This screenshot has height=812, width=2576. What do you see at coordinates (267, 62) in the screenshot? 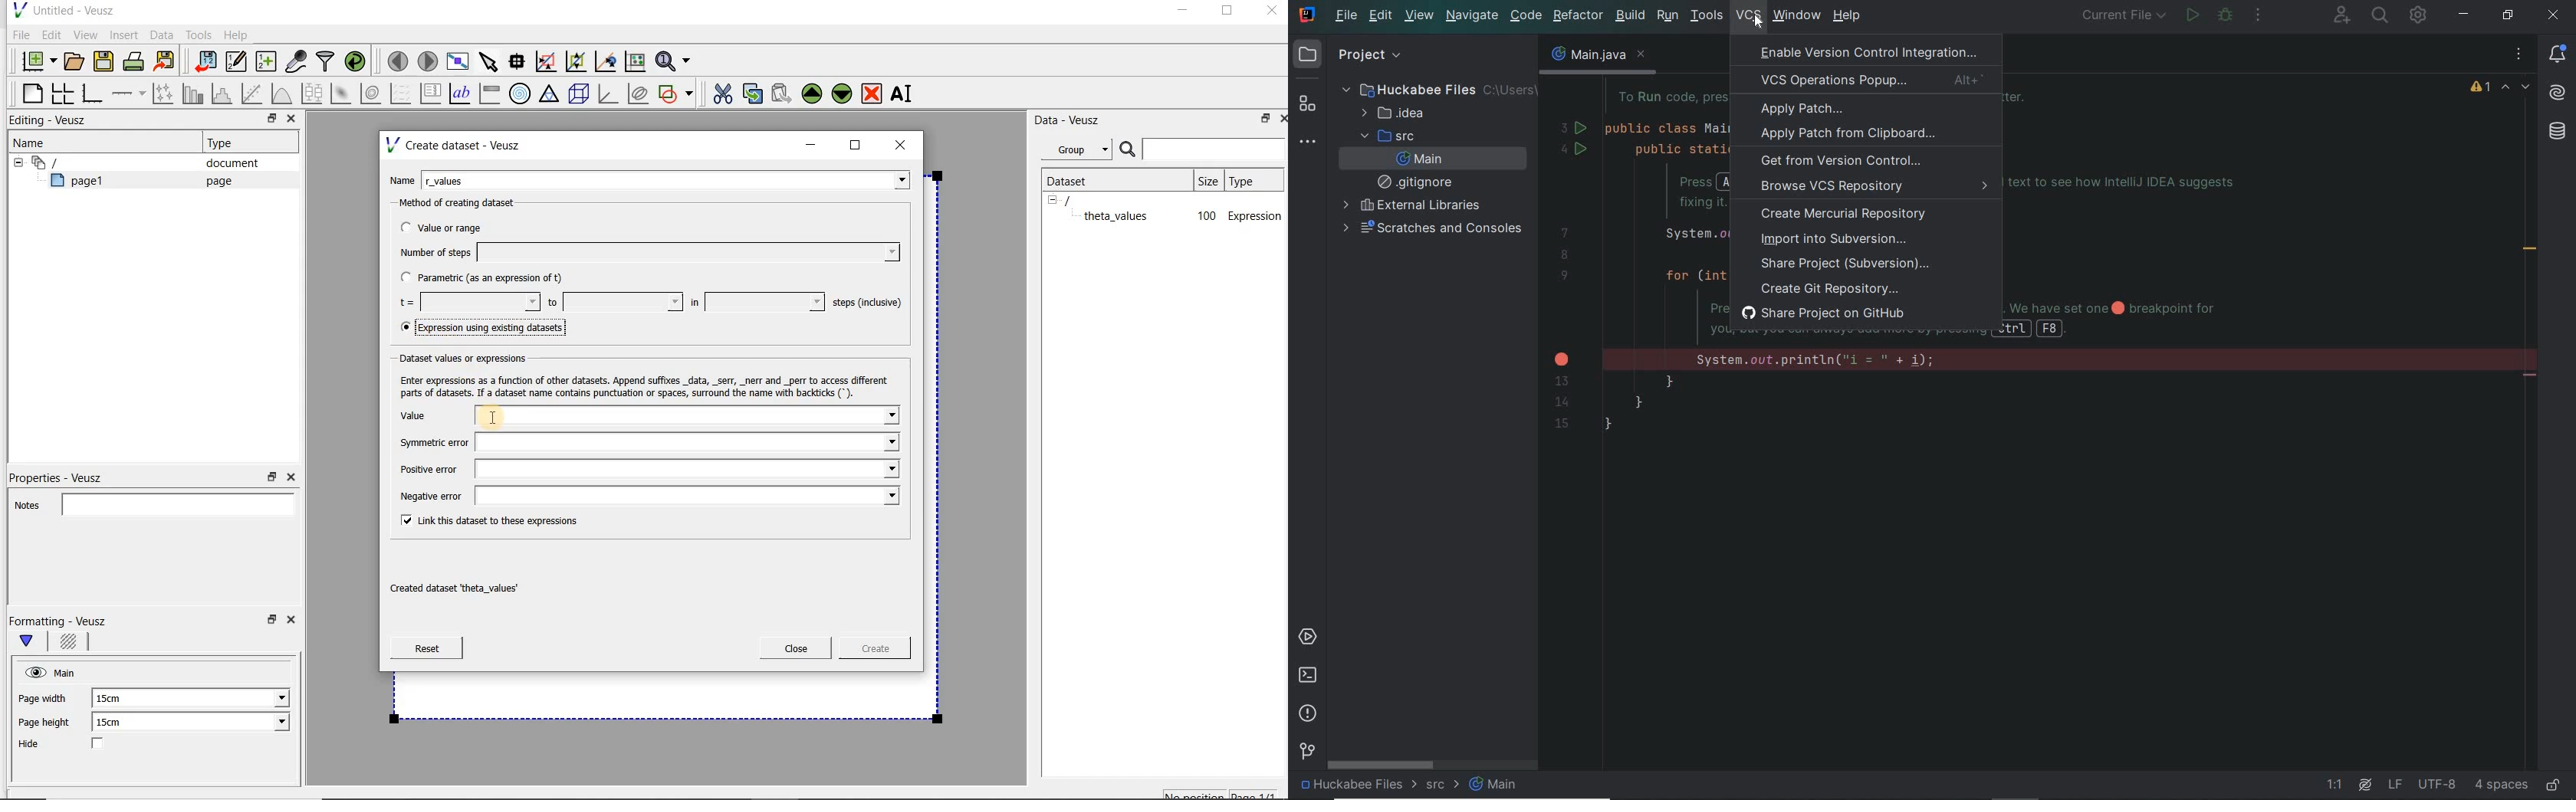
I see `create new datasets using ranges, parametrically or as functions of existing datasets` at bounding box center [267, 62].